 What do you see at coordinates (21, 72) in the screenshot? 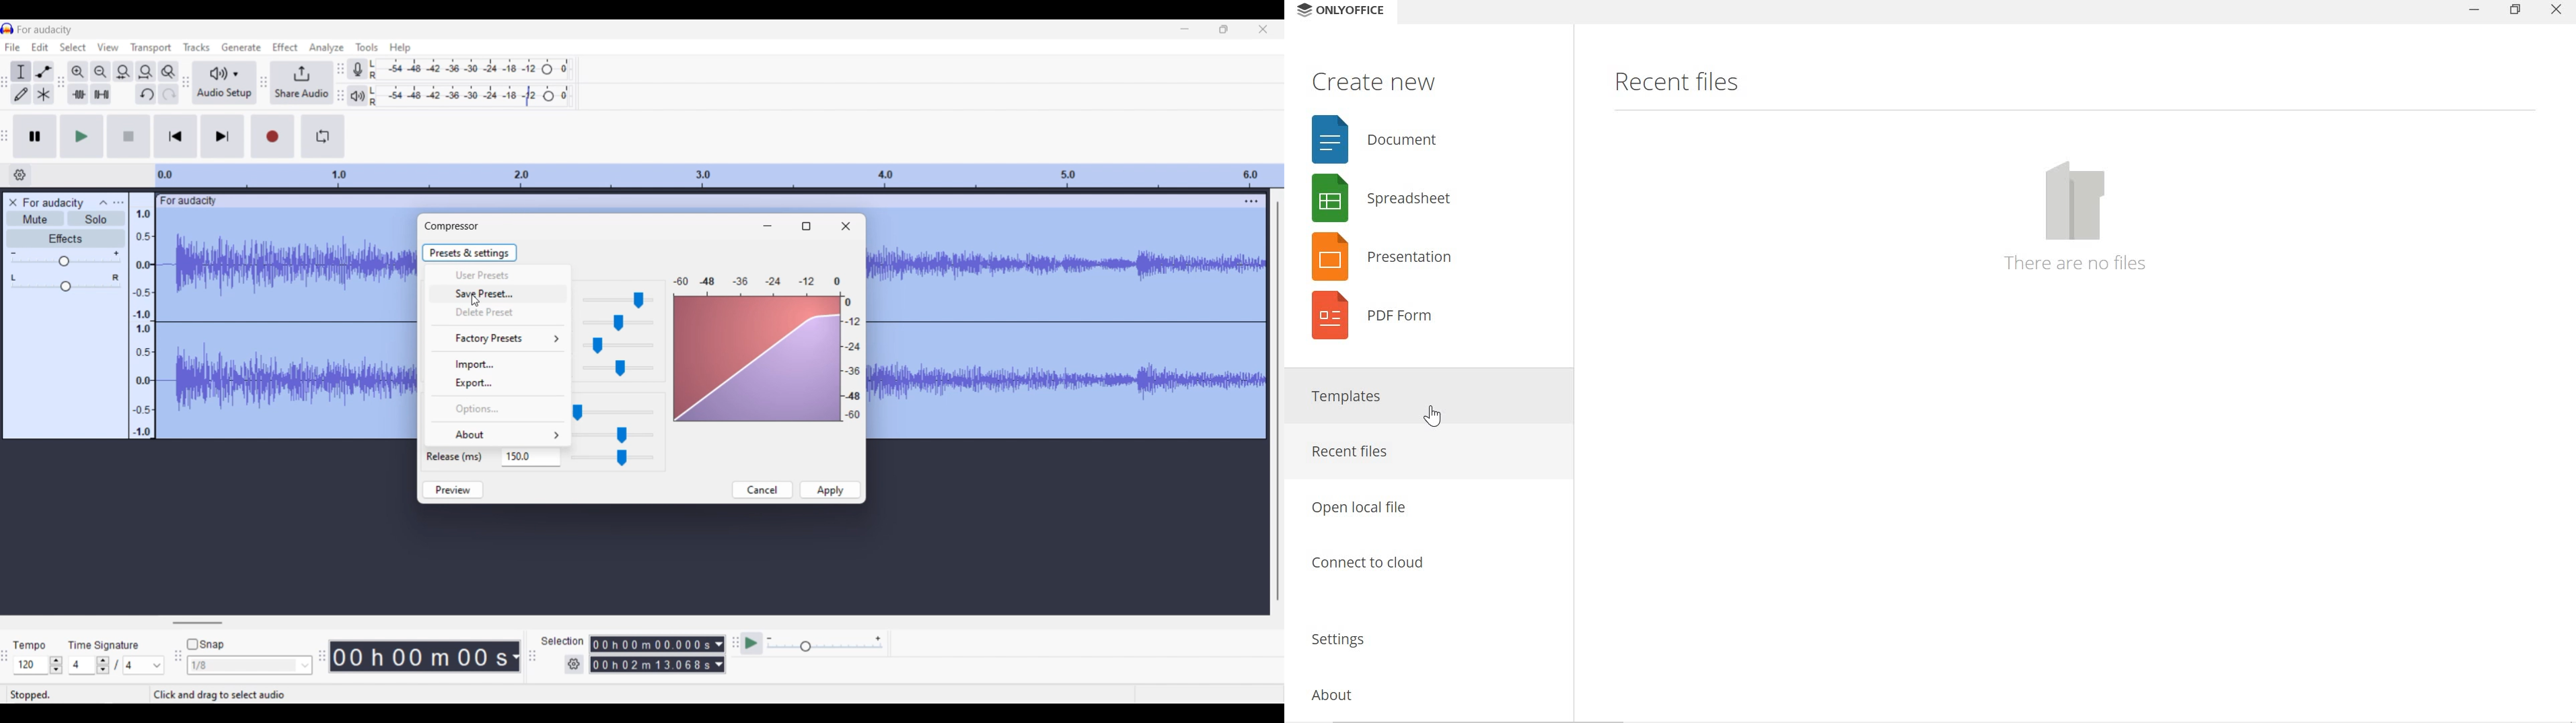
I see `Selection tool` at bounding box center [21, 72].